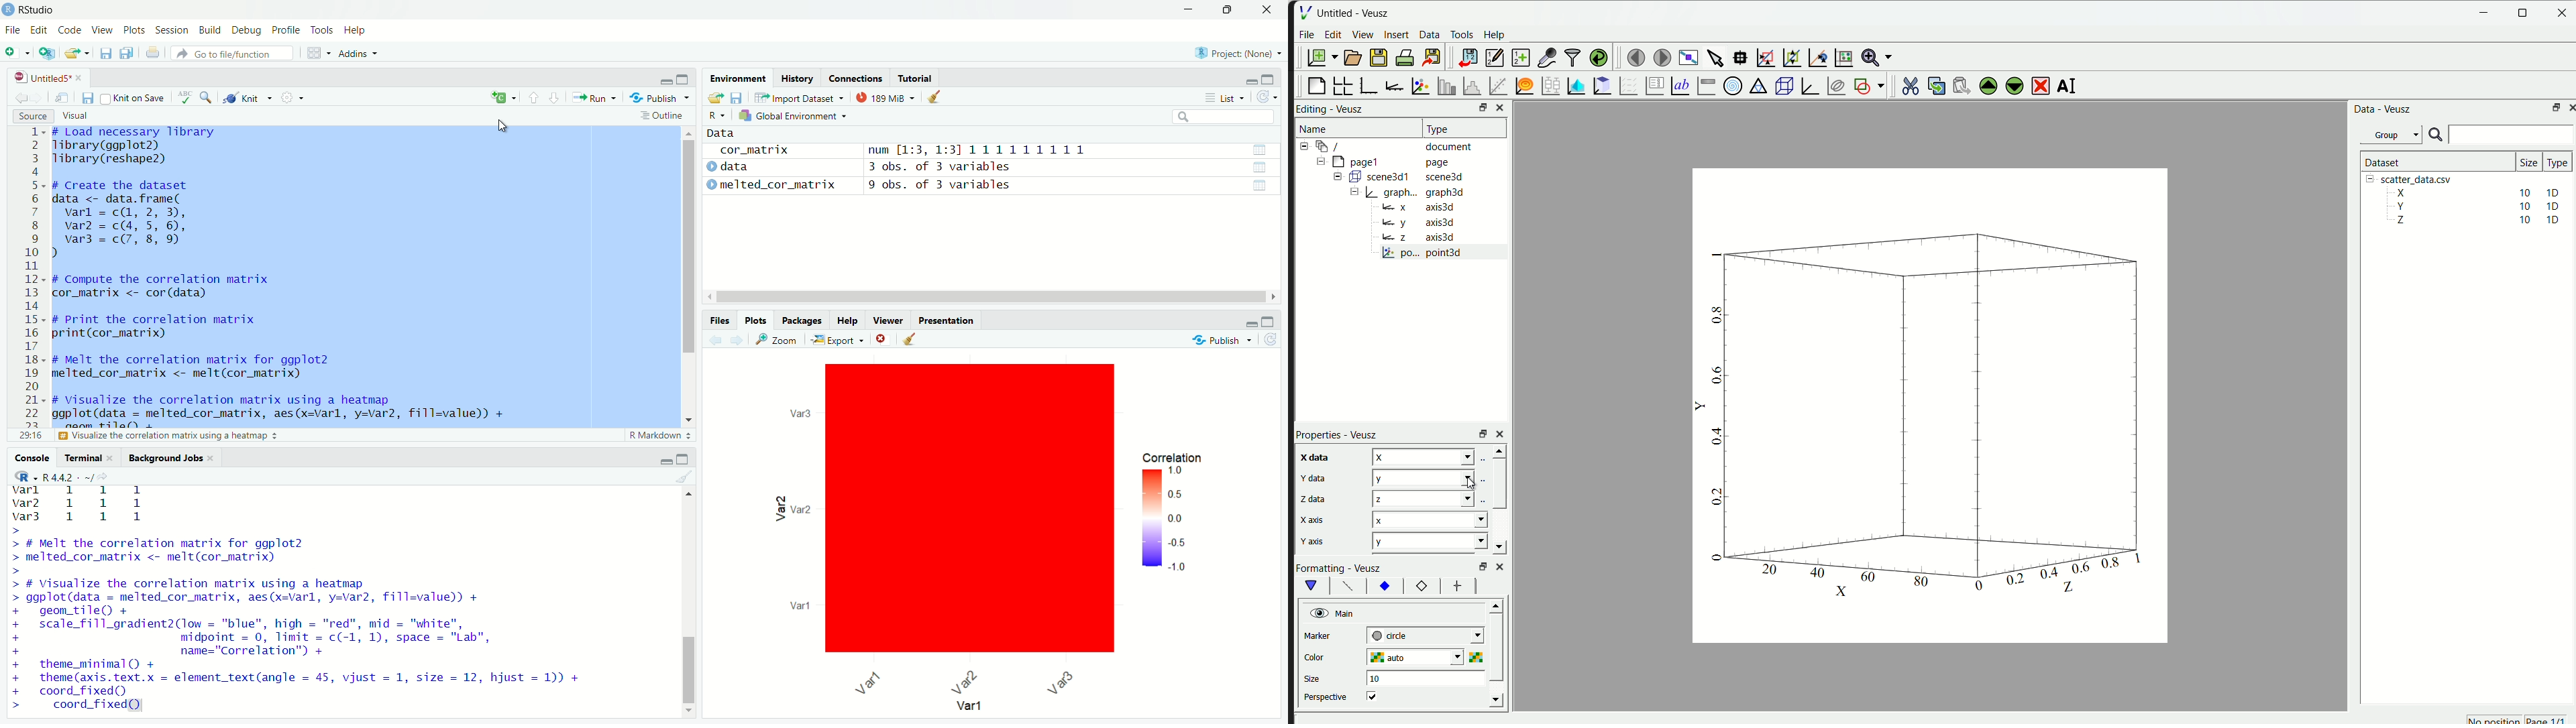 The height and width of the screenshot is (728, 2576). I want to click on cursor, so click(502, 125).